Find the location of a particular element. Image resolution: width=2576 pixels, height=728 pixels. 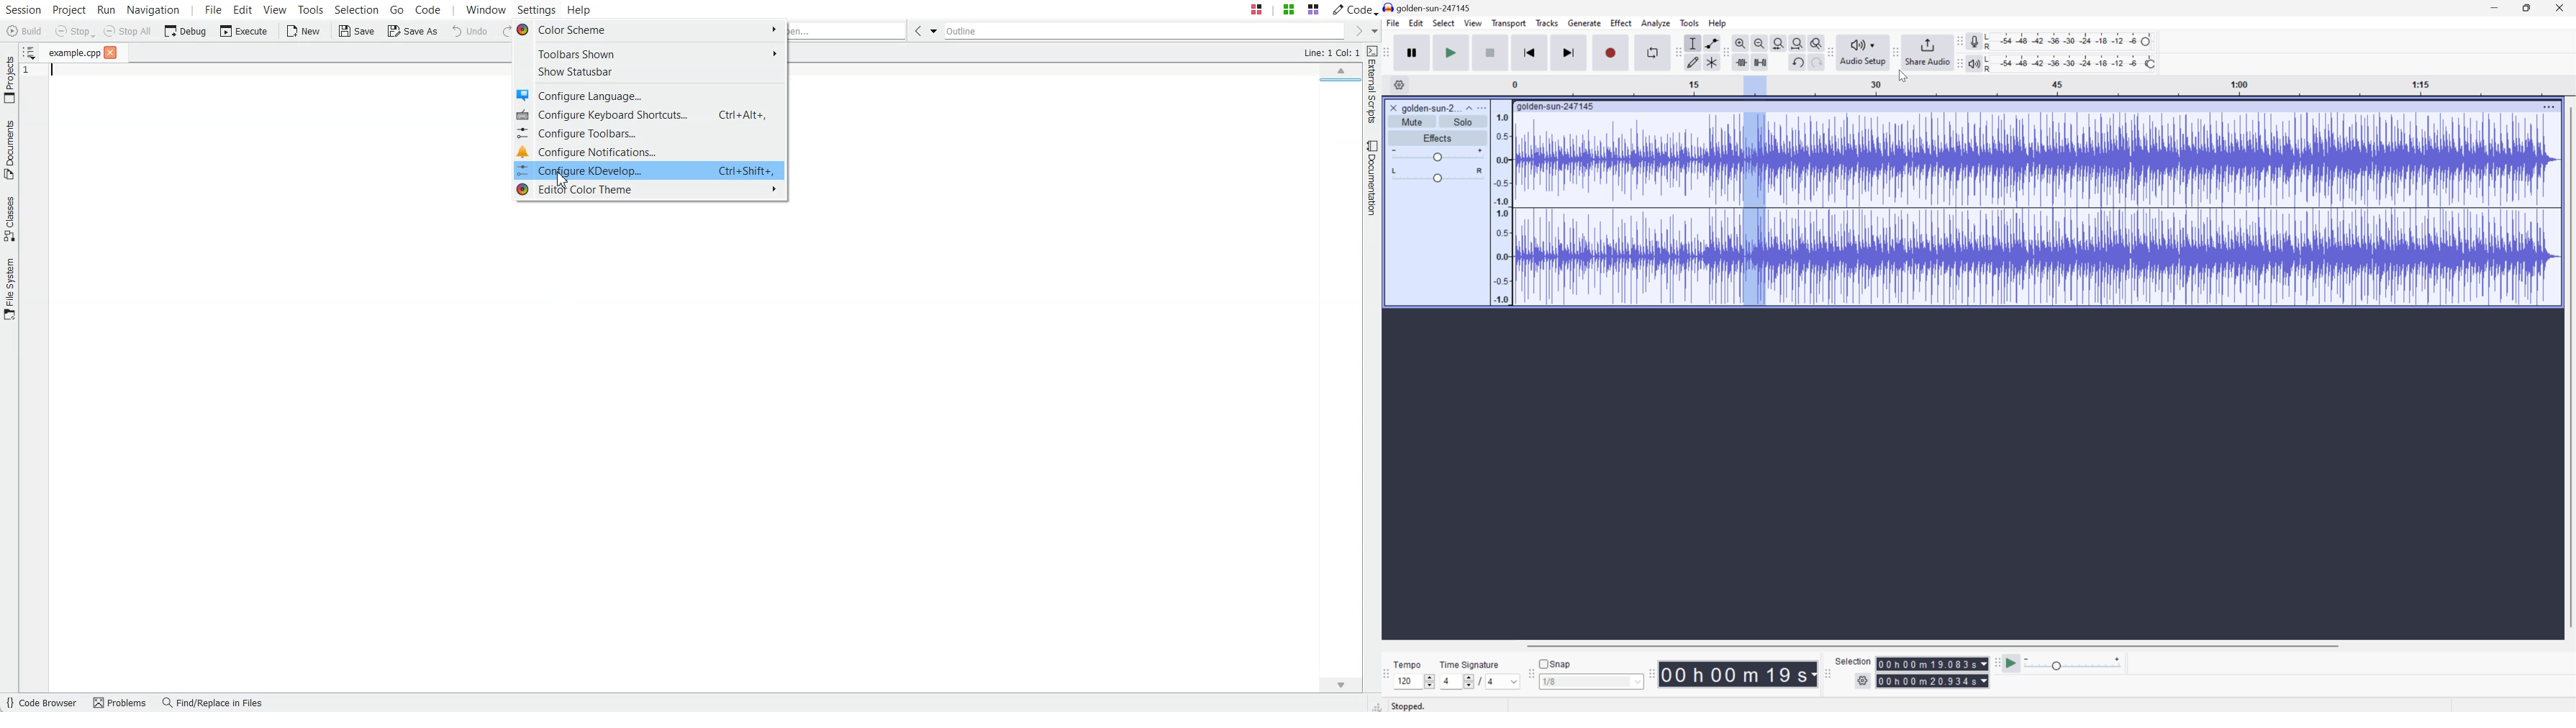

Color Scheme is located at coordinates (649, 30).